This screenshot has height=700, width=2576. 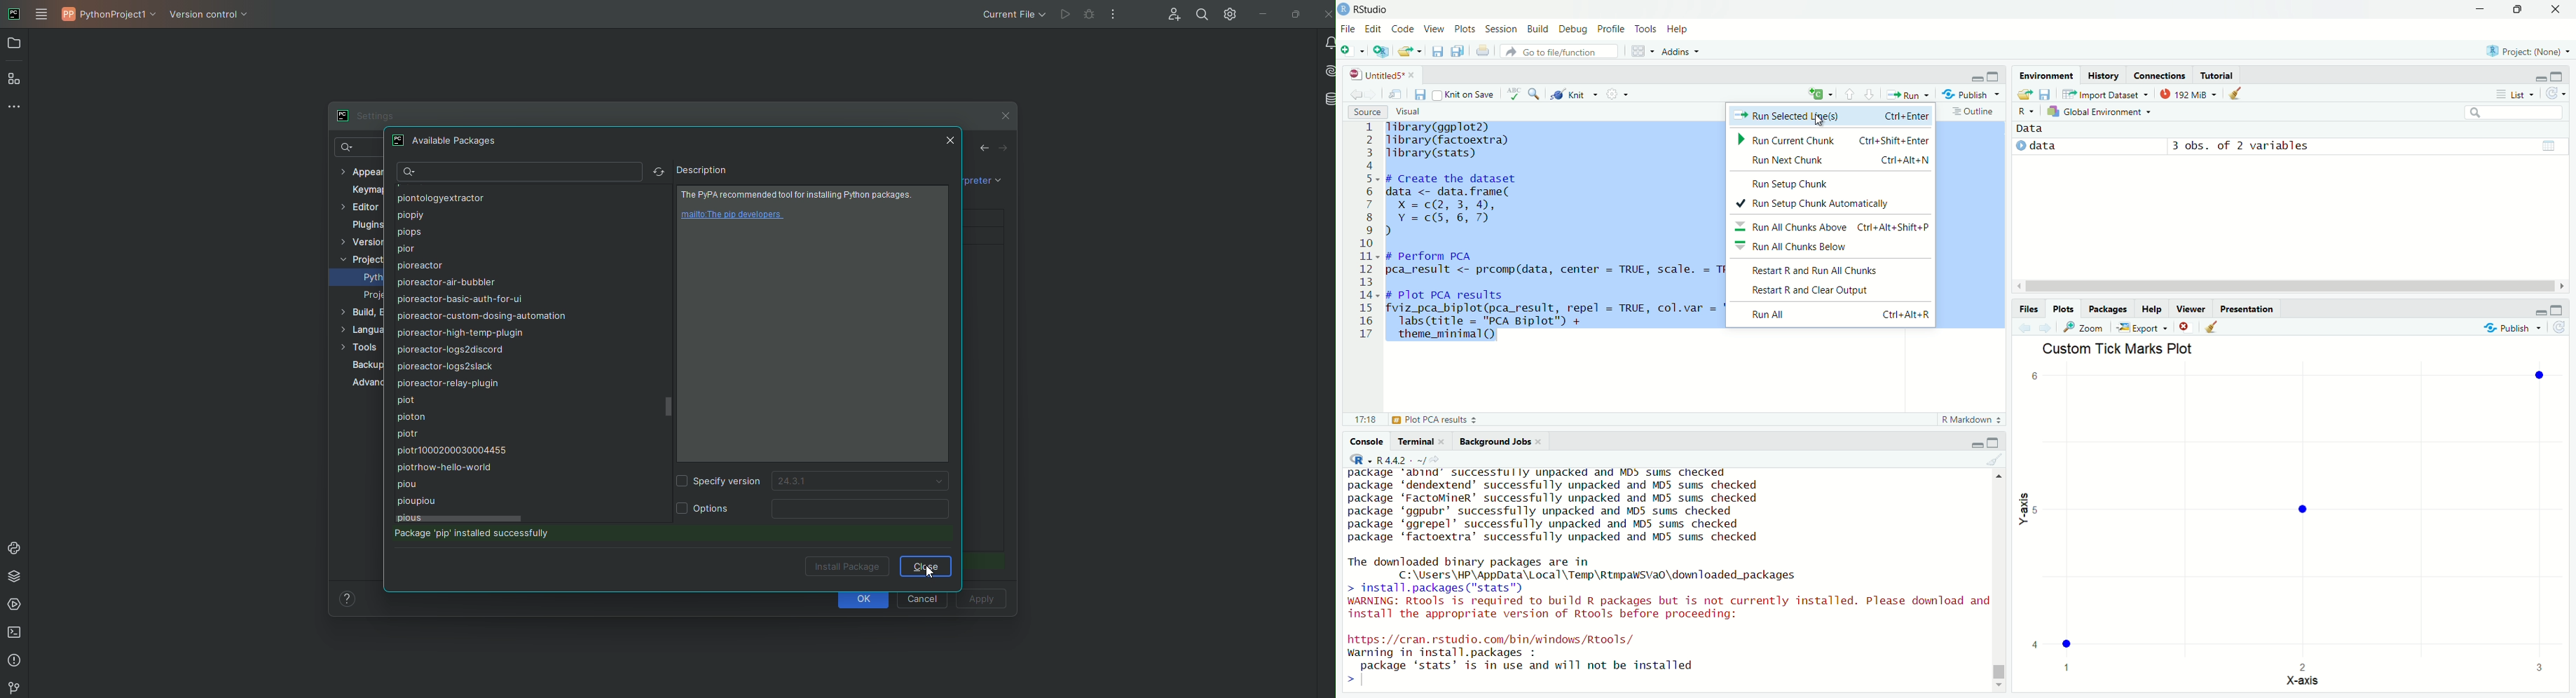 What do you see at coordinates (1832, 246) in the screenshot?
I see `run all chunk below` at bounding box center [1832, 246].